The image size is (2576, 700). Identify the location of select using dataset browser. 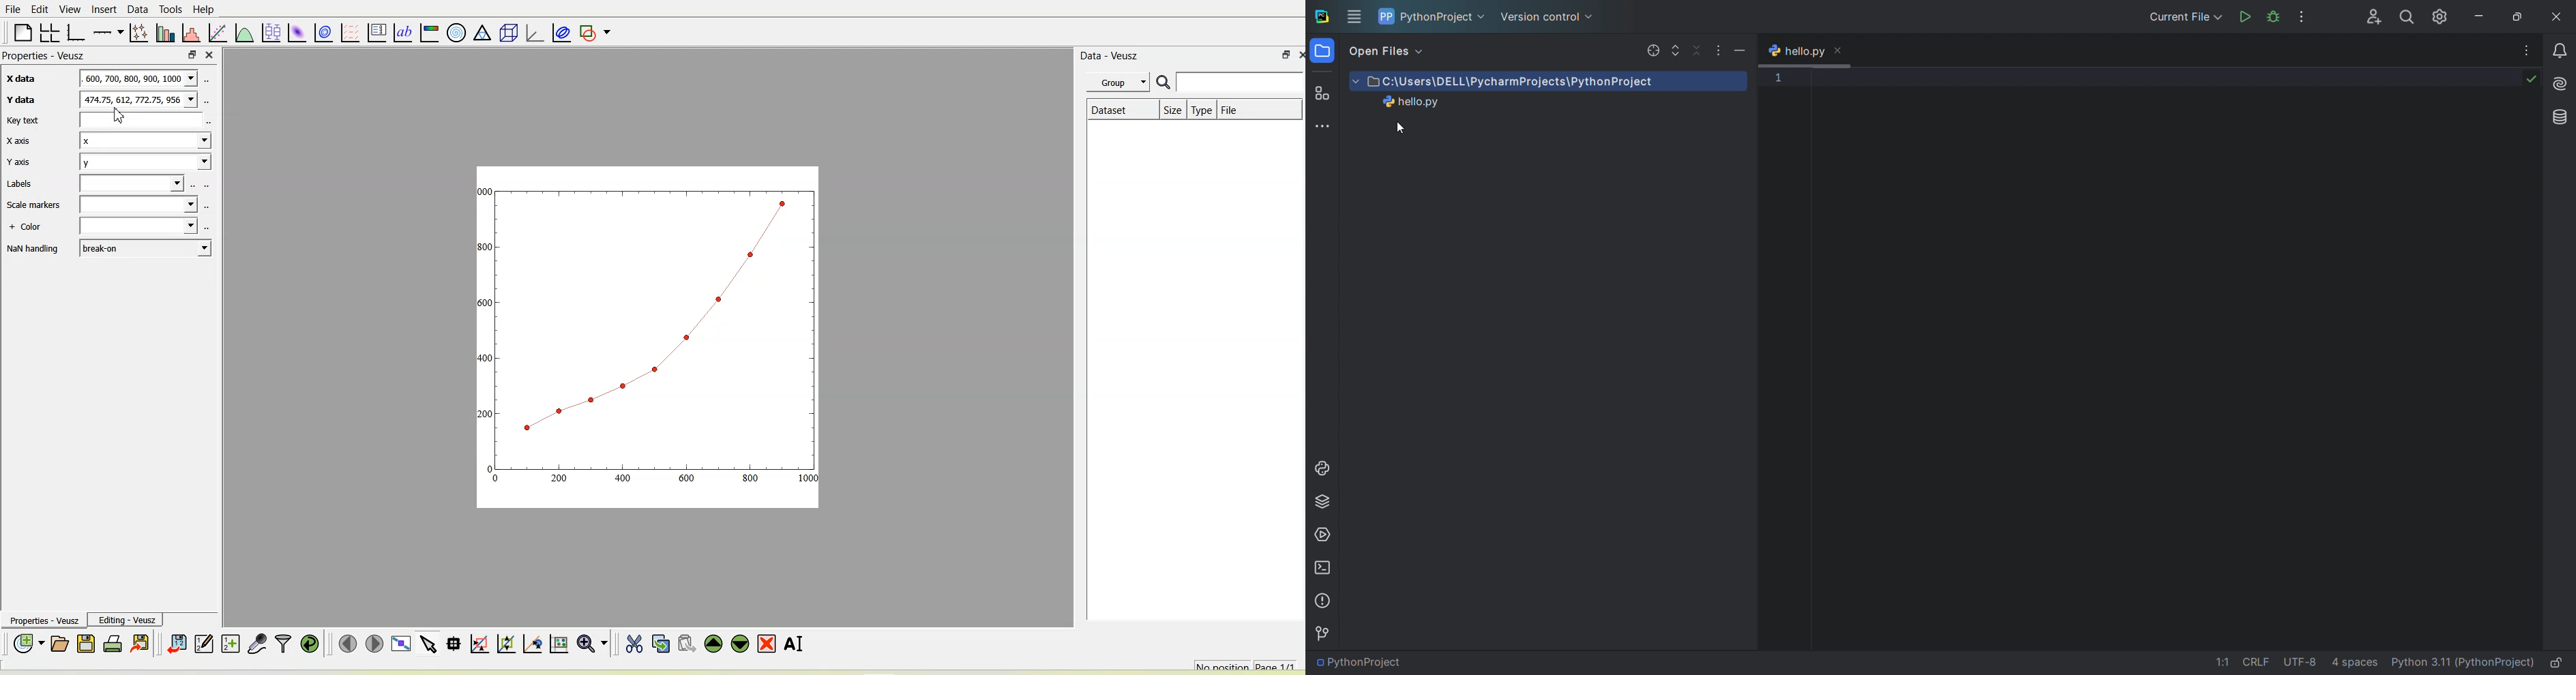
(194, 185).